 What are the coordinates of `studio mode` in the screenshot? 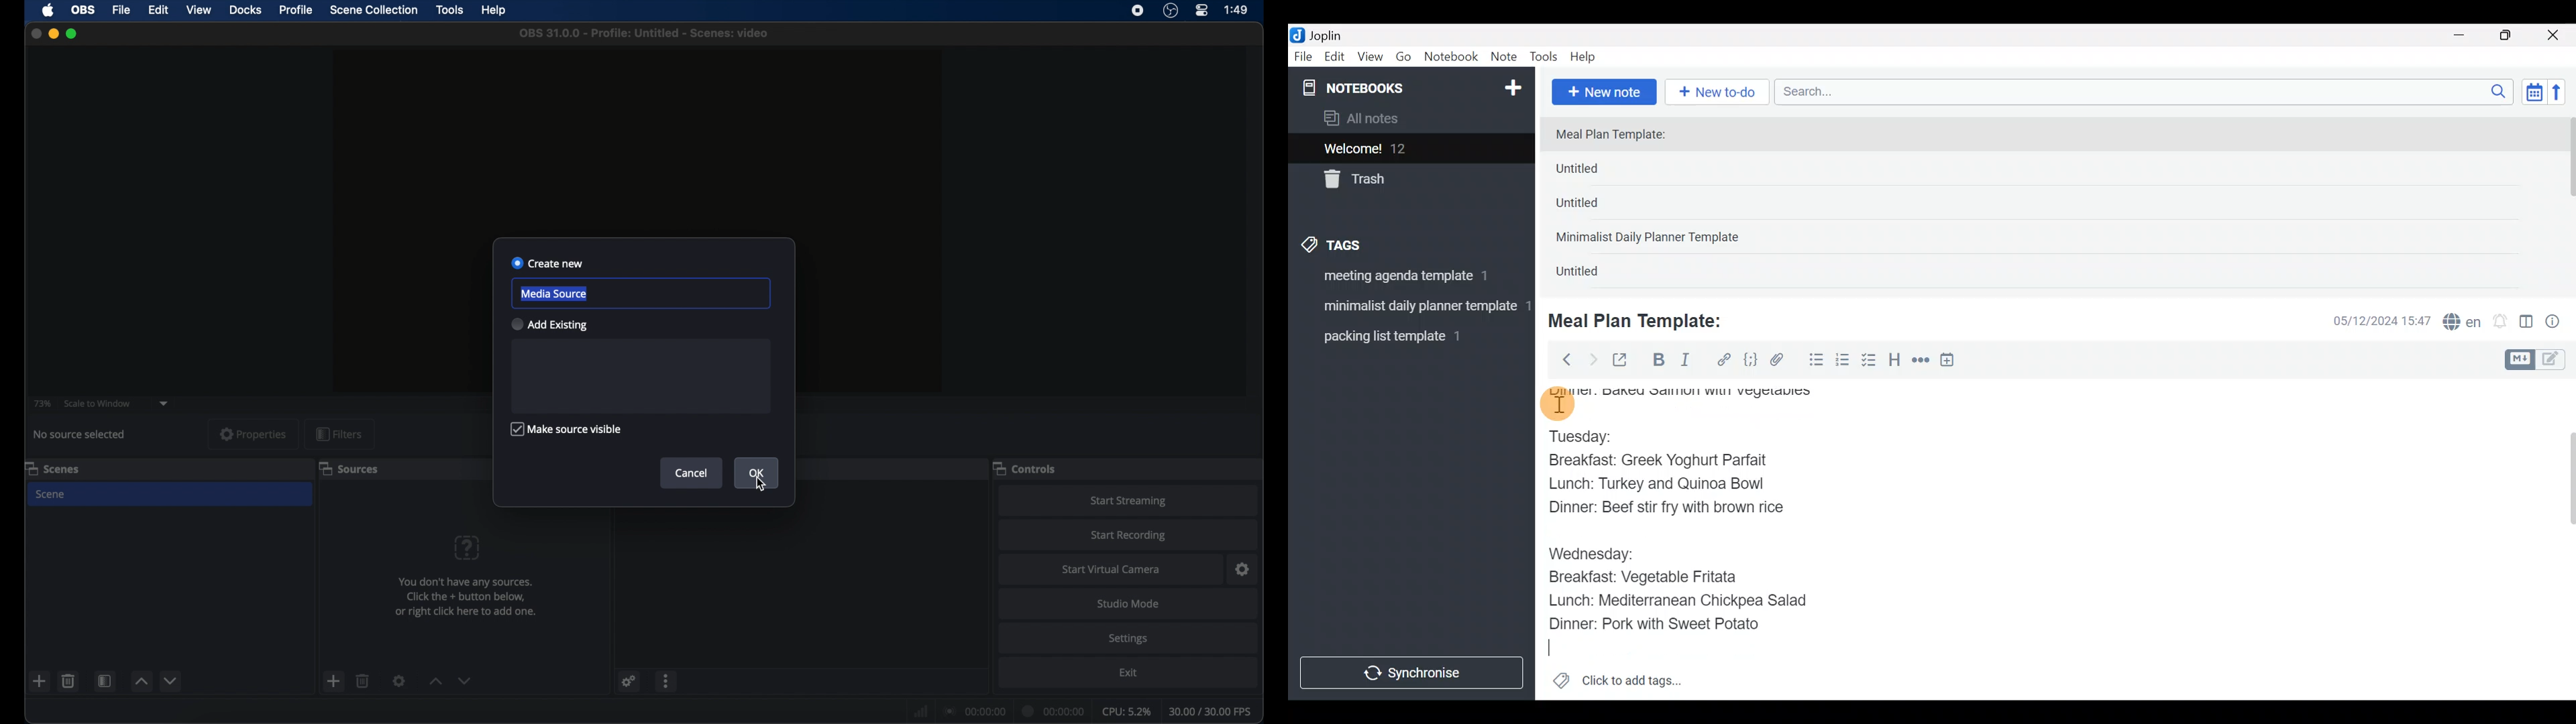 It's located at (1130, 604).